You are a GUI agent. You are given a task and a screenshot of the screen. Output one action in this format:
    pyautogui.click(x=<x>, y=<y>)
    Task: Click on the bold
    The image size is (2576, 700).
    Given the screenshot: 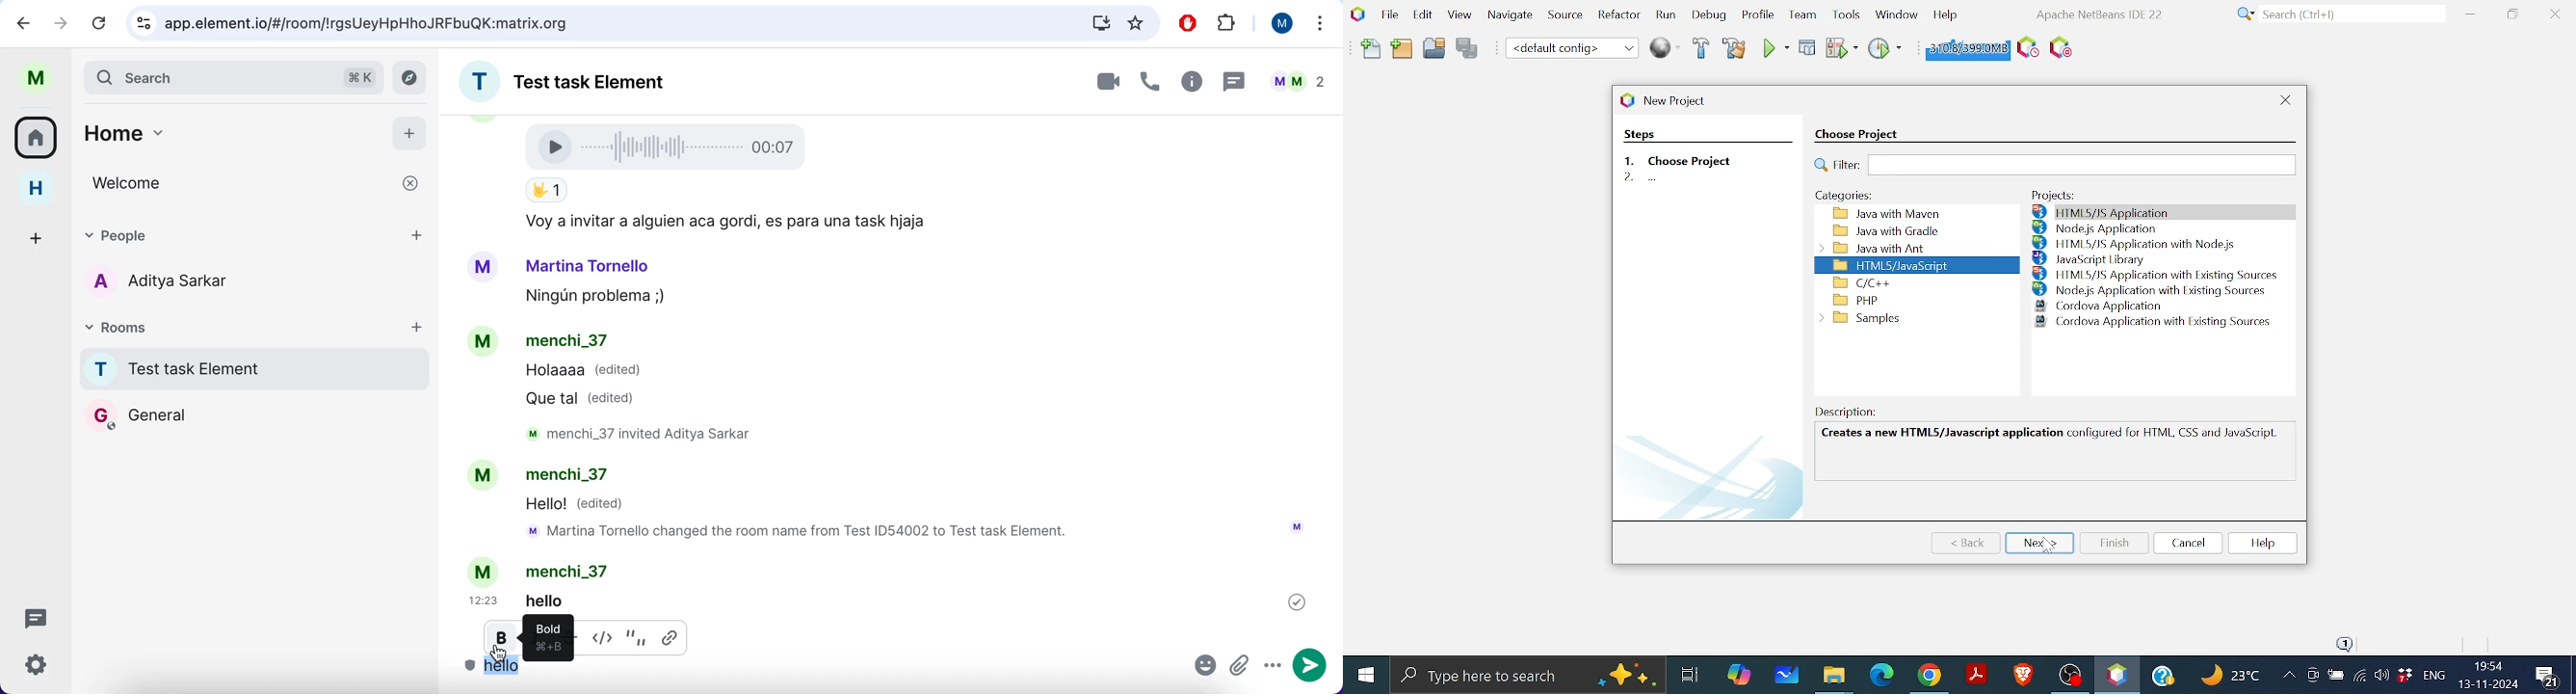 What is the action you would take?
    pyautogui.click(x=503, y=642)
    